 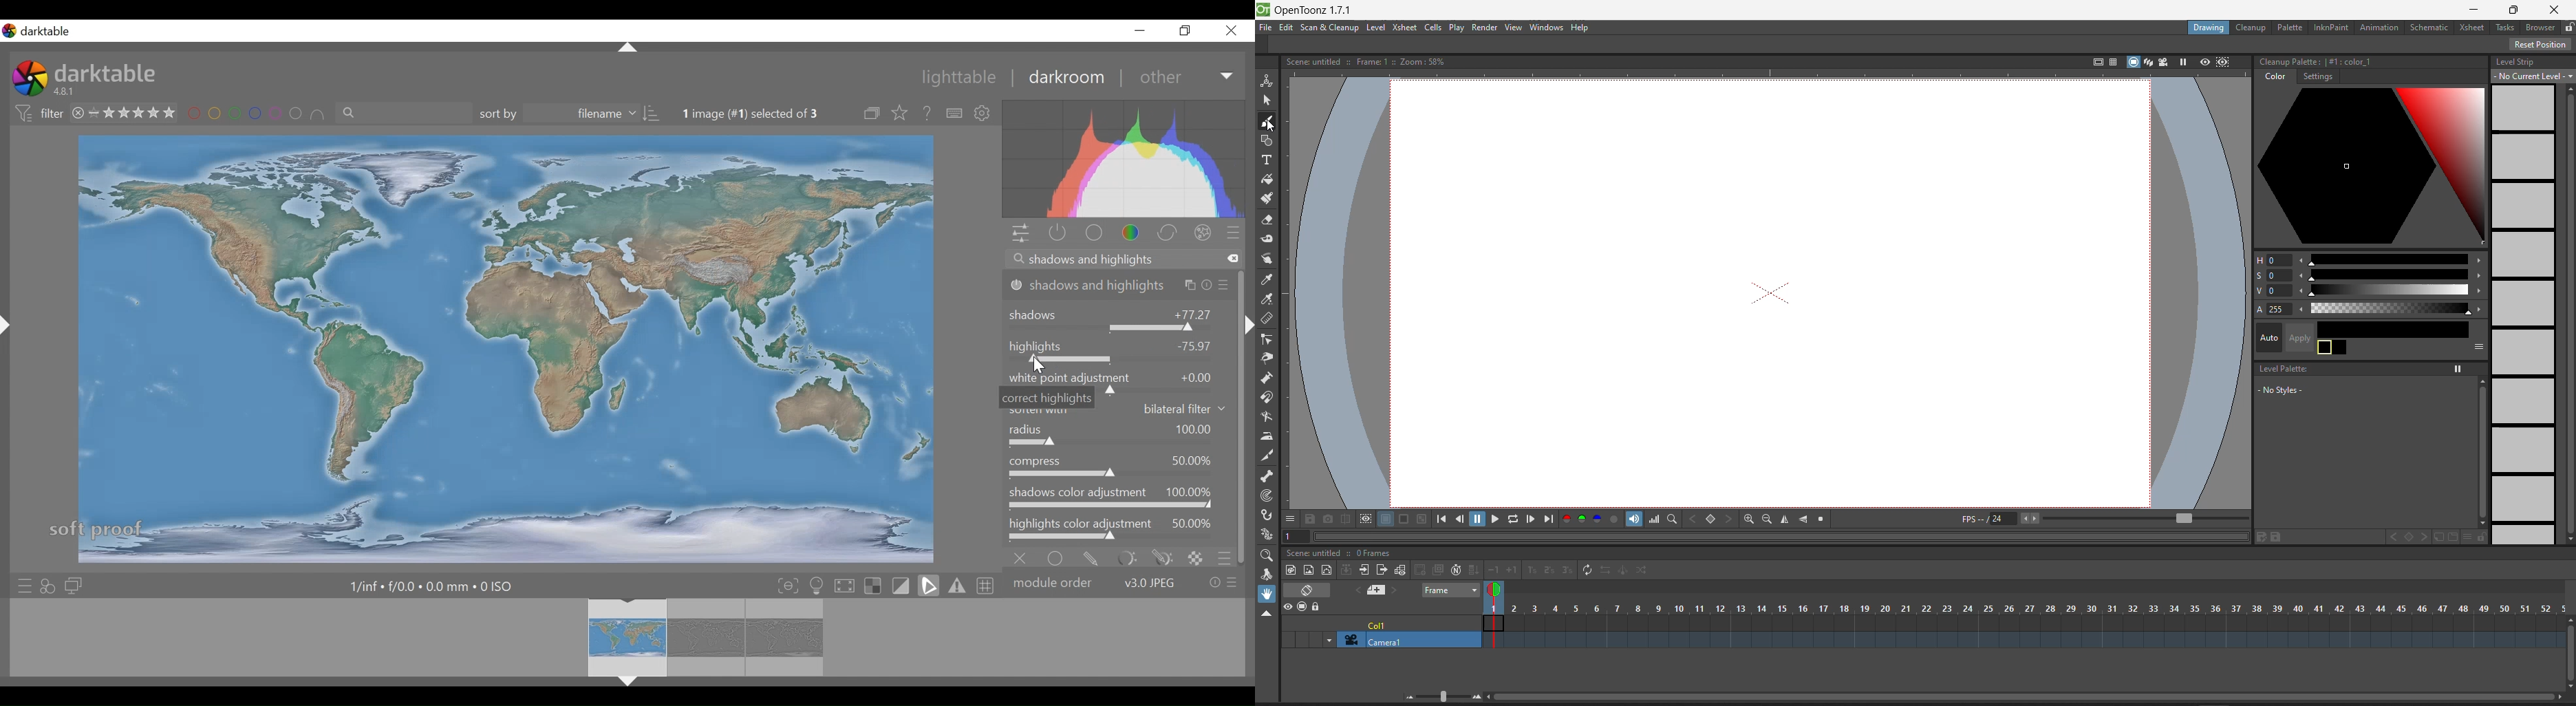 I want to click on toggle gamut checking, so click(x=956, y=586).